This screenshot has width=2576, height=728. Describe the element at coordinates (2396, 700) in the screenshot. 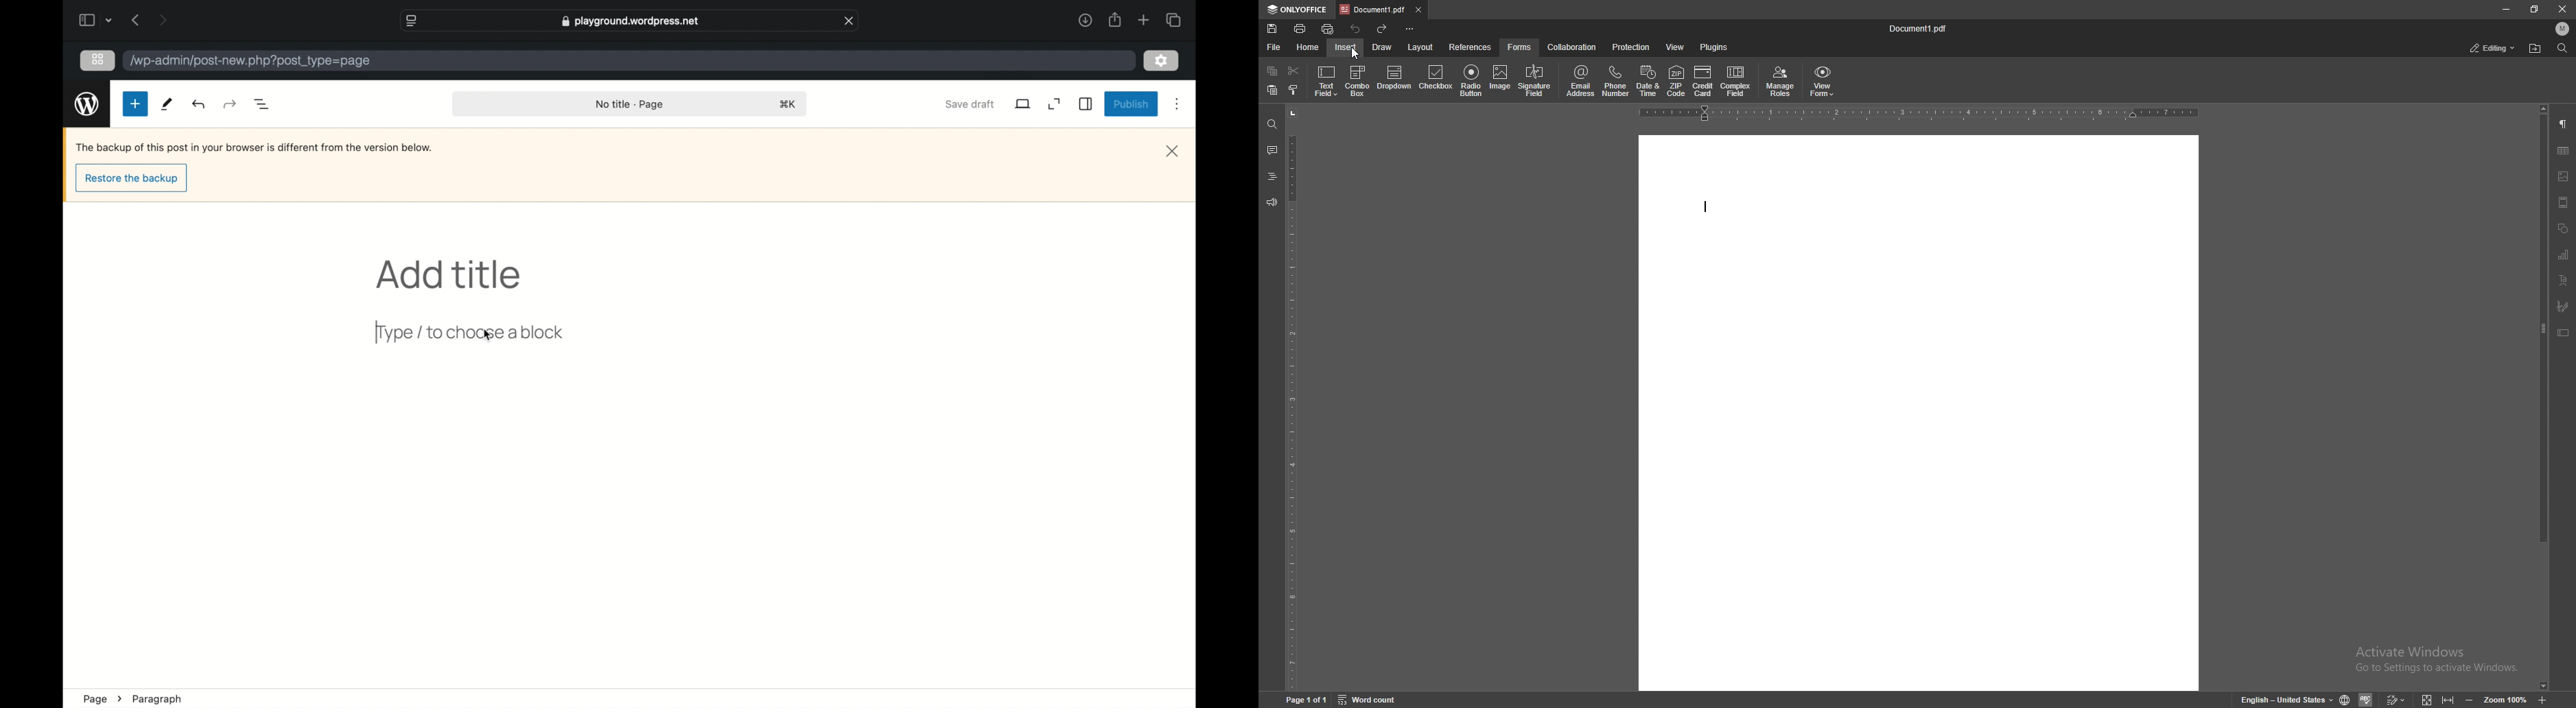

I see `track changes` at that location.